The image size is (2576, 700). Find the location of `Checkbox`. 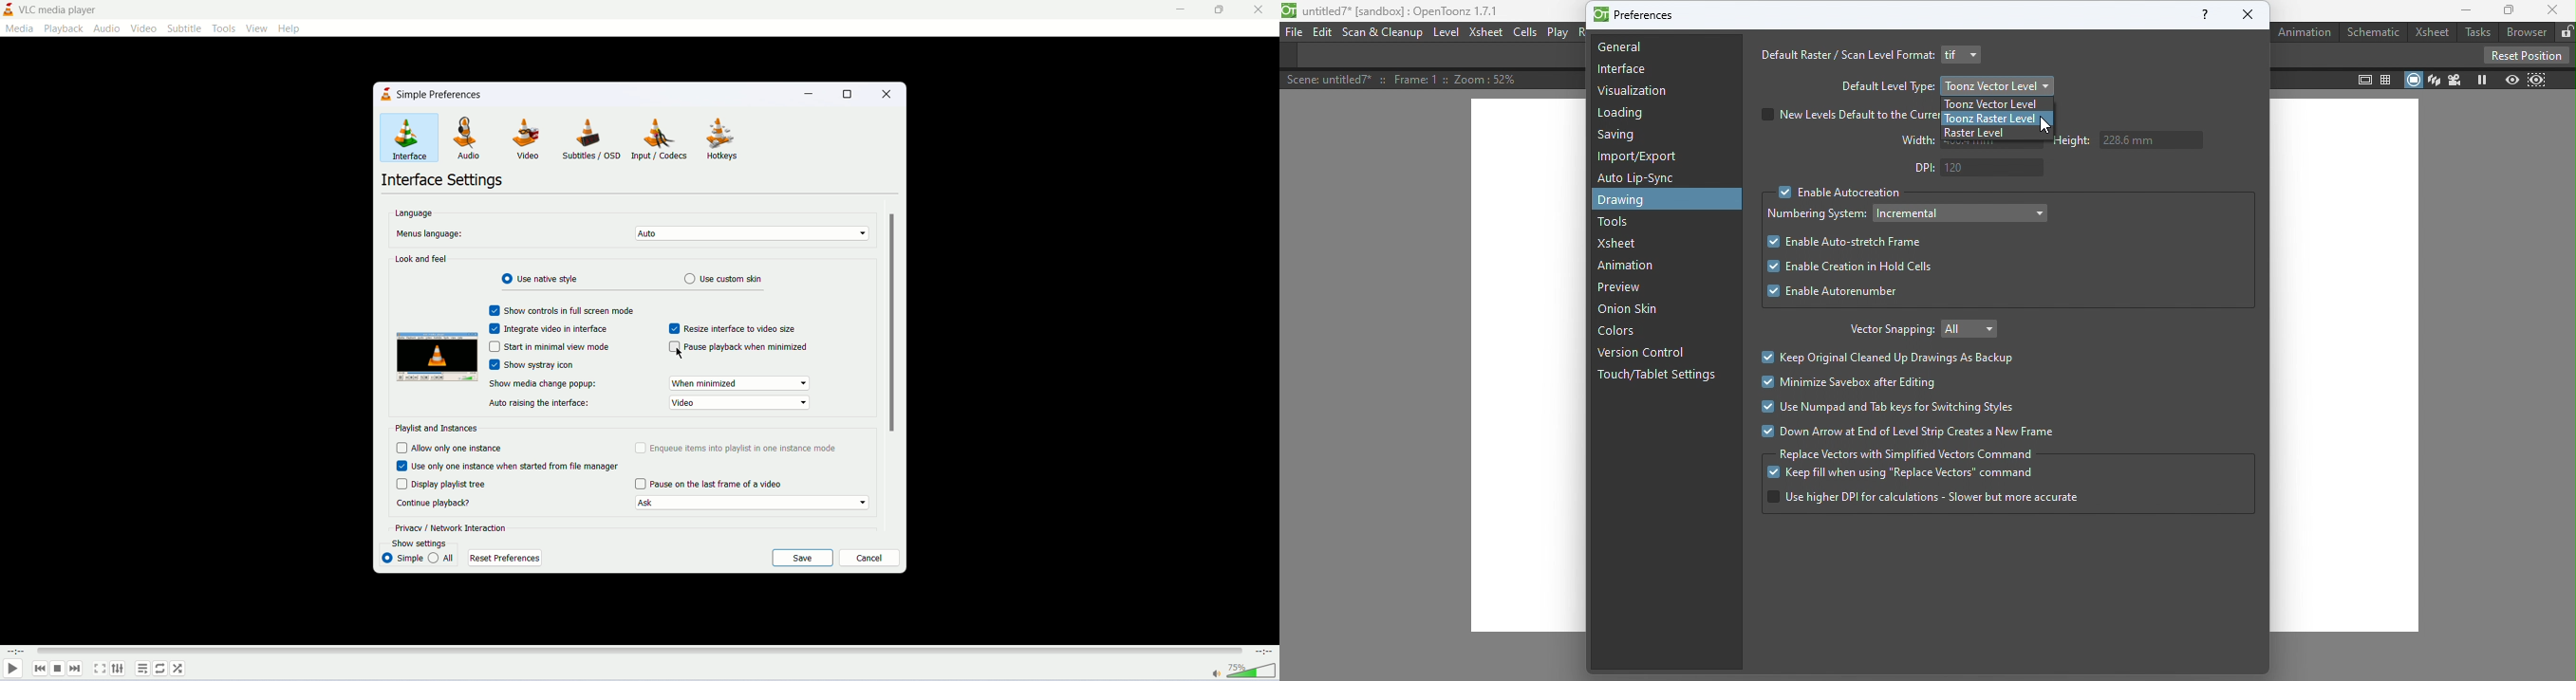

Checkbox is located at coordinates (674, 346).